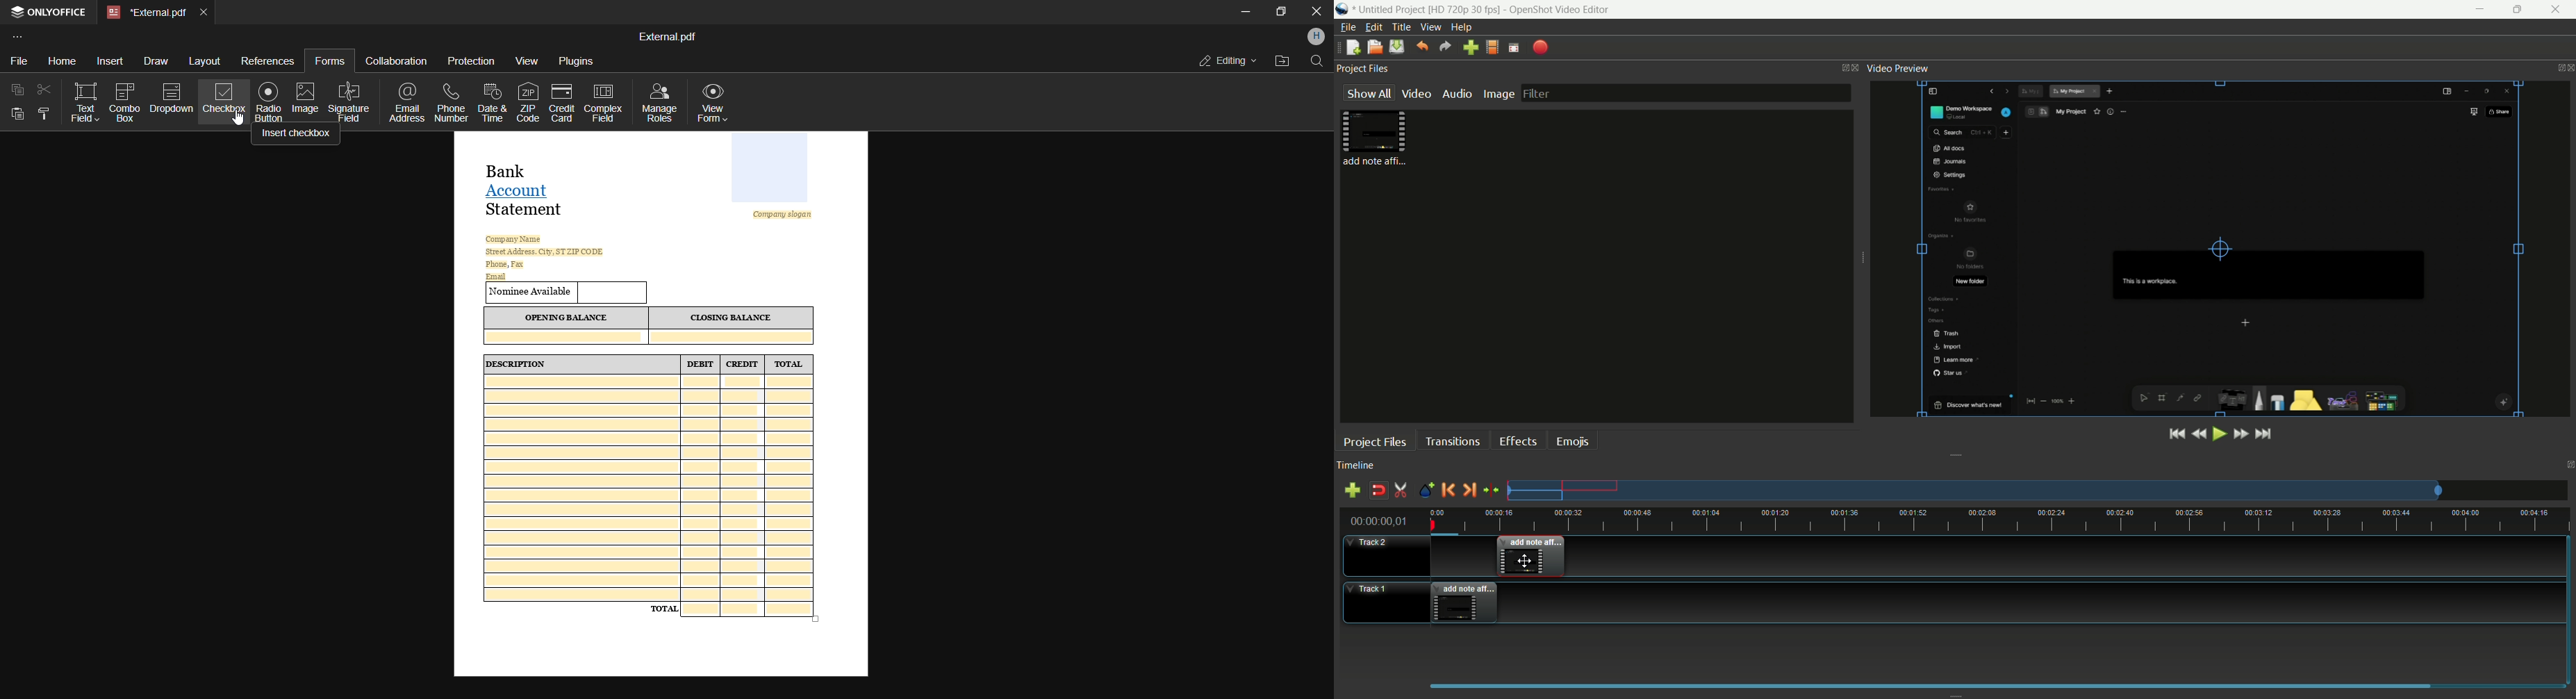 Image resolution: width=2576 pixels, height=700 pixels. What do you see at coordinates (1571, 442) in the screenshot?
I see `emojis` at bounding box center [1571, 442].